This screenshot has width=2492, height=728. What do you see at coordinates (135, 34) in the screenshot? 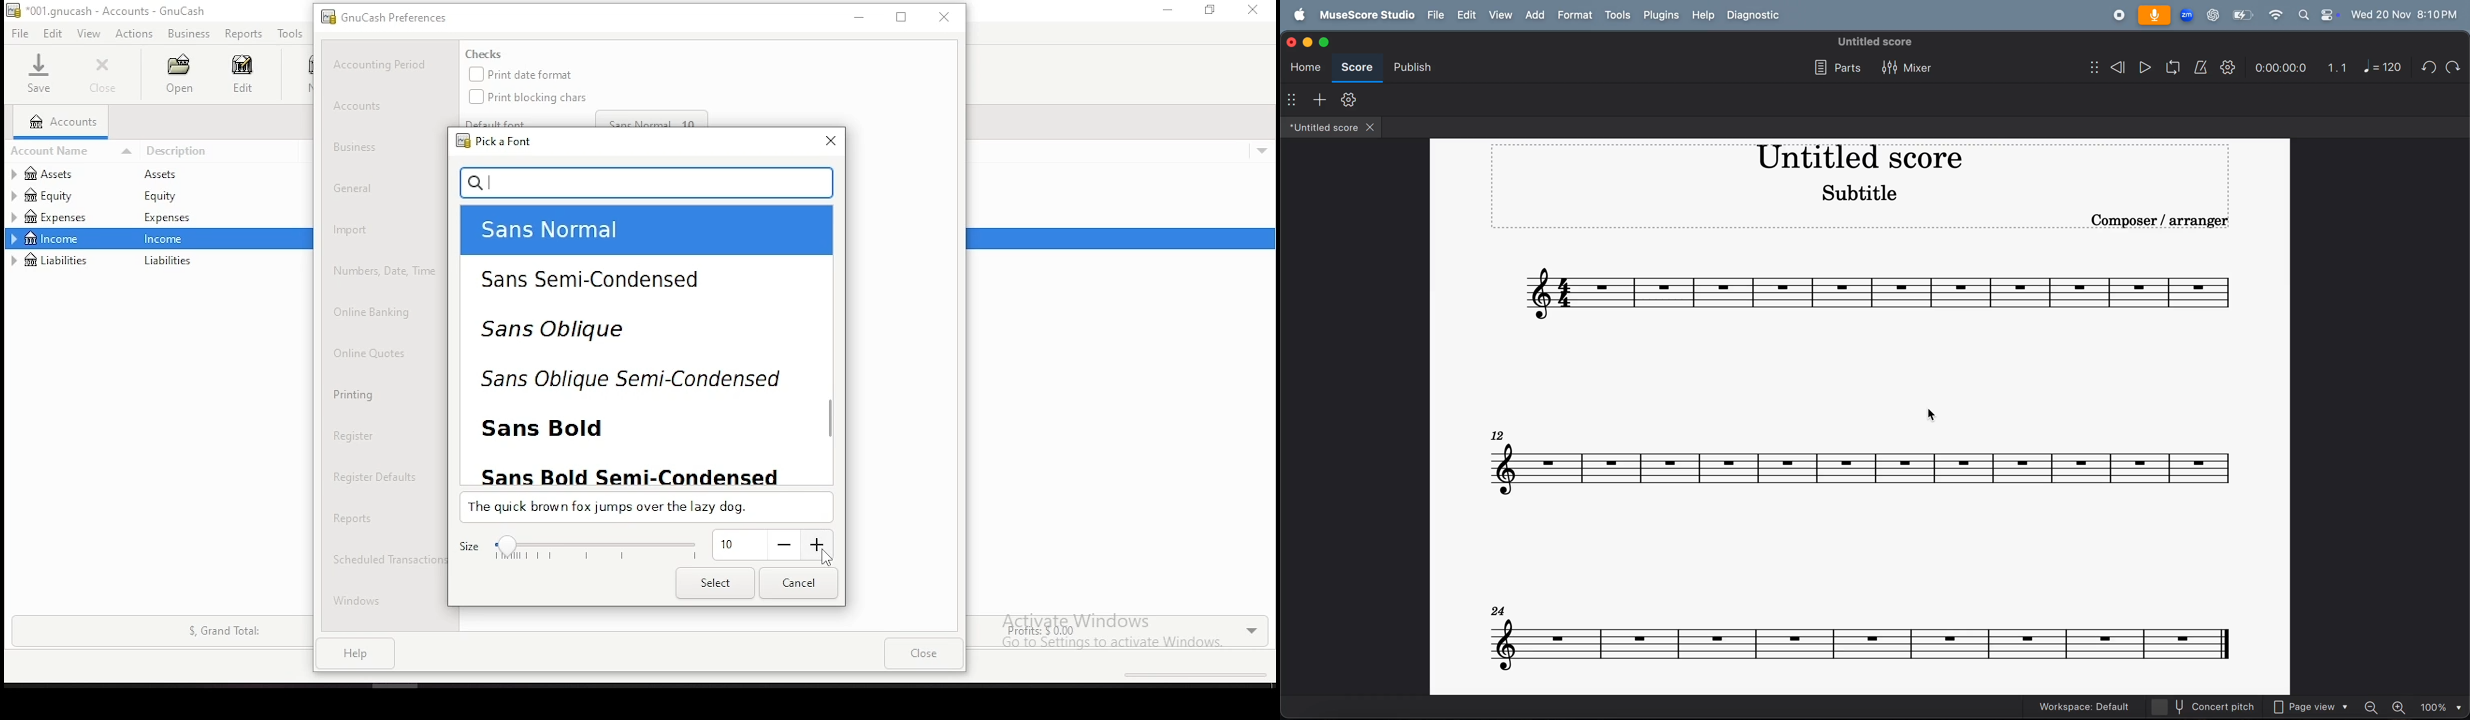
I see `actions` at bounding box center [135, 34].